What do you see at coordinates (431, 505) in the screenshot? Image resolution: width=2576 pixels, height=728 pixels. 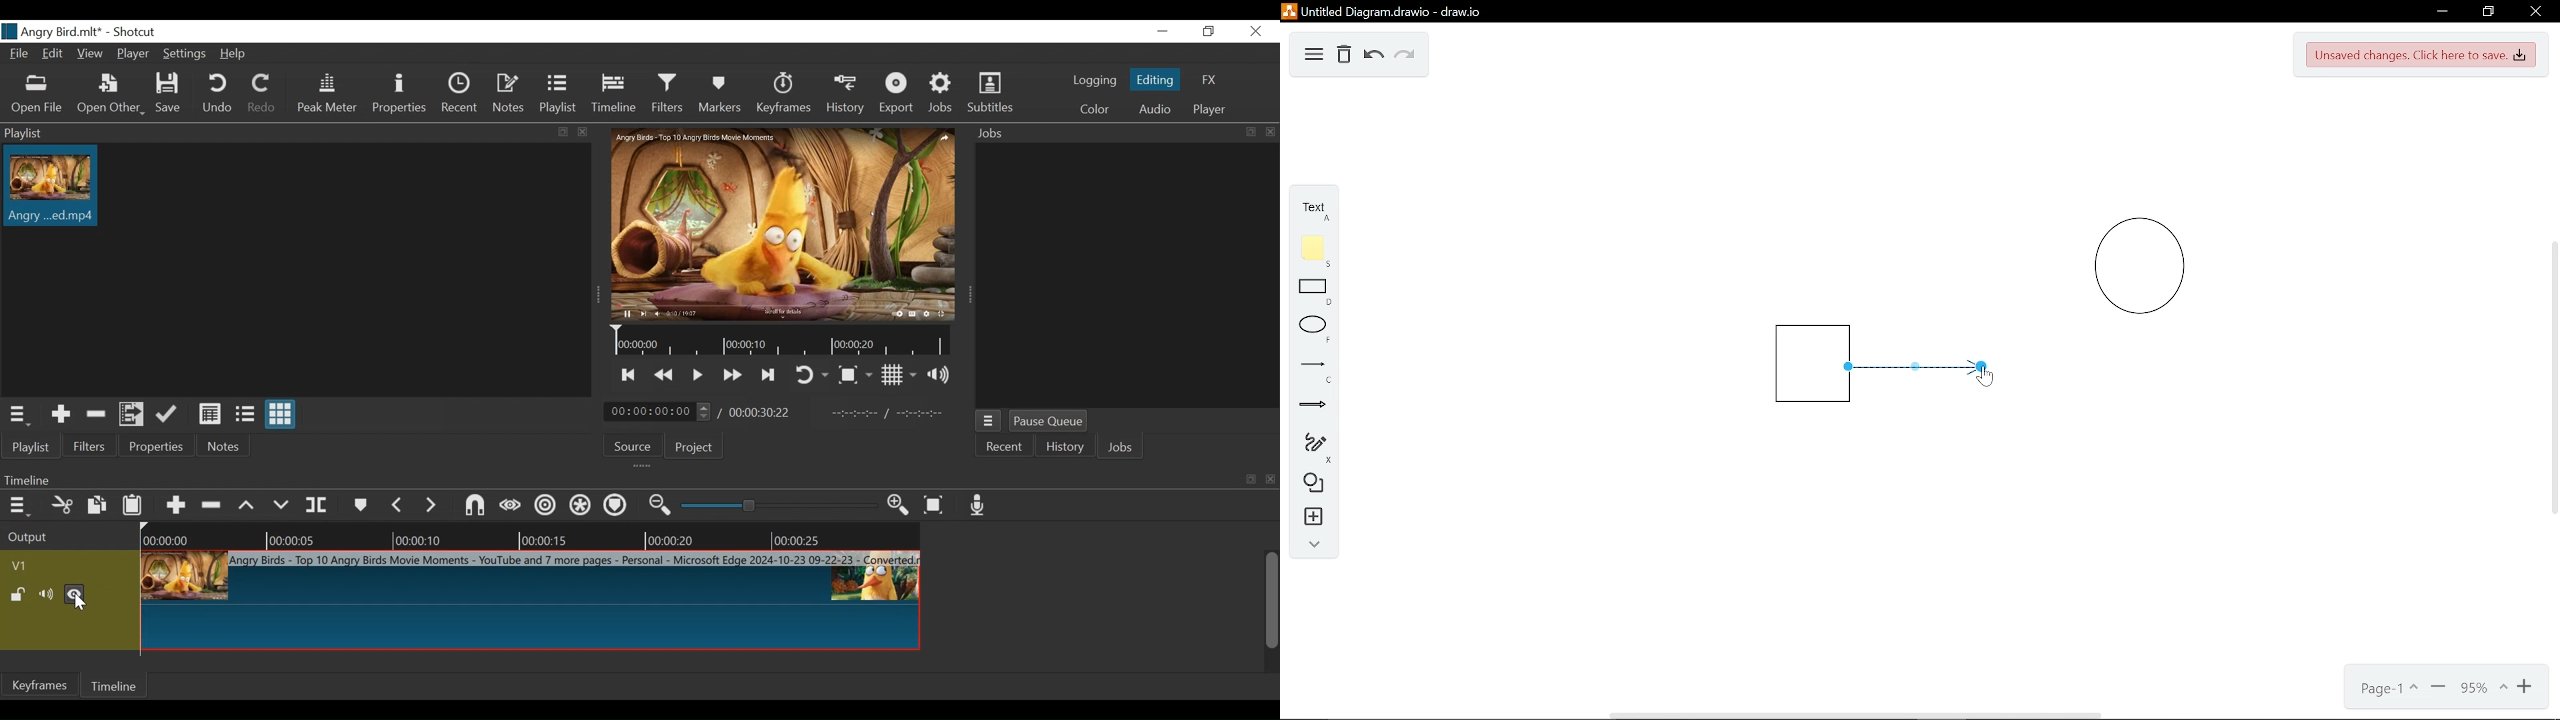 I see `next marker` at bounding box center [431, 505].